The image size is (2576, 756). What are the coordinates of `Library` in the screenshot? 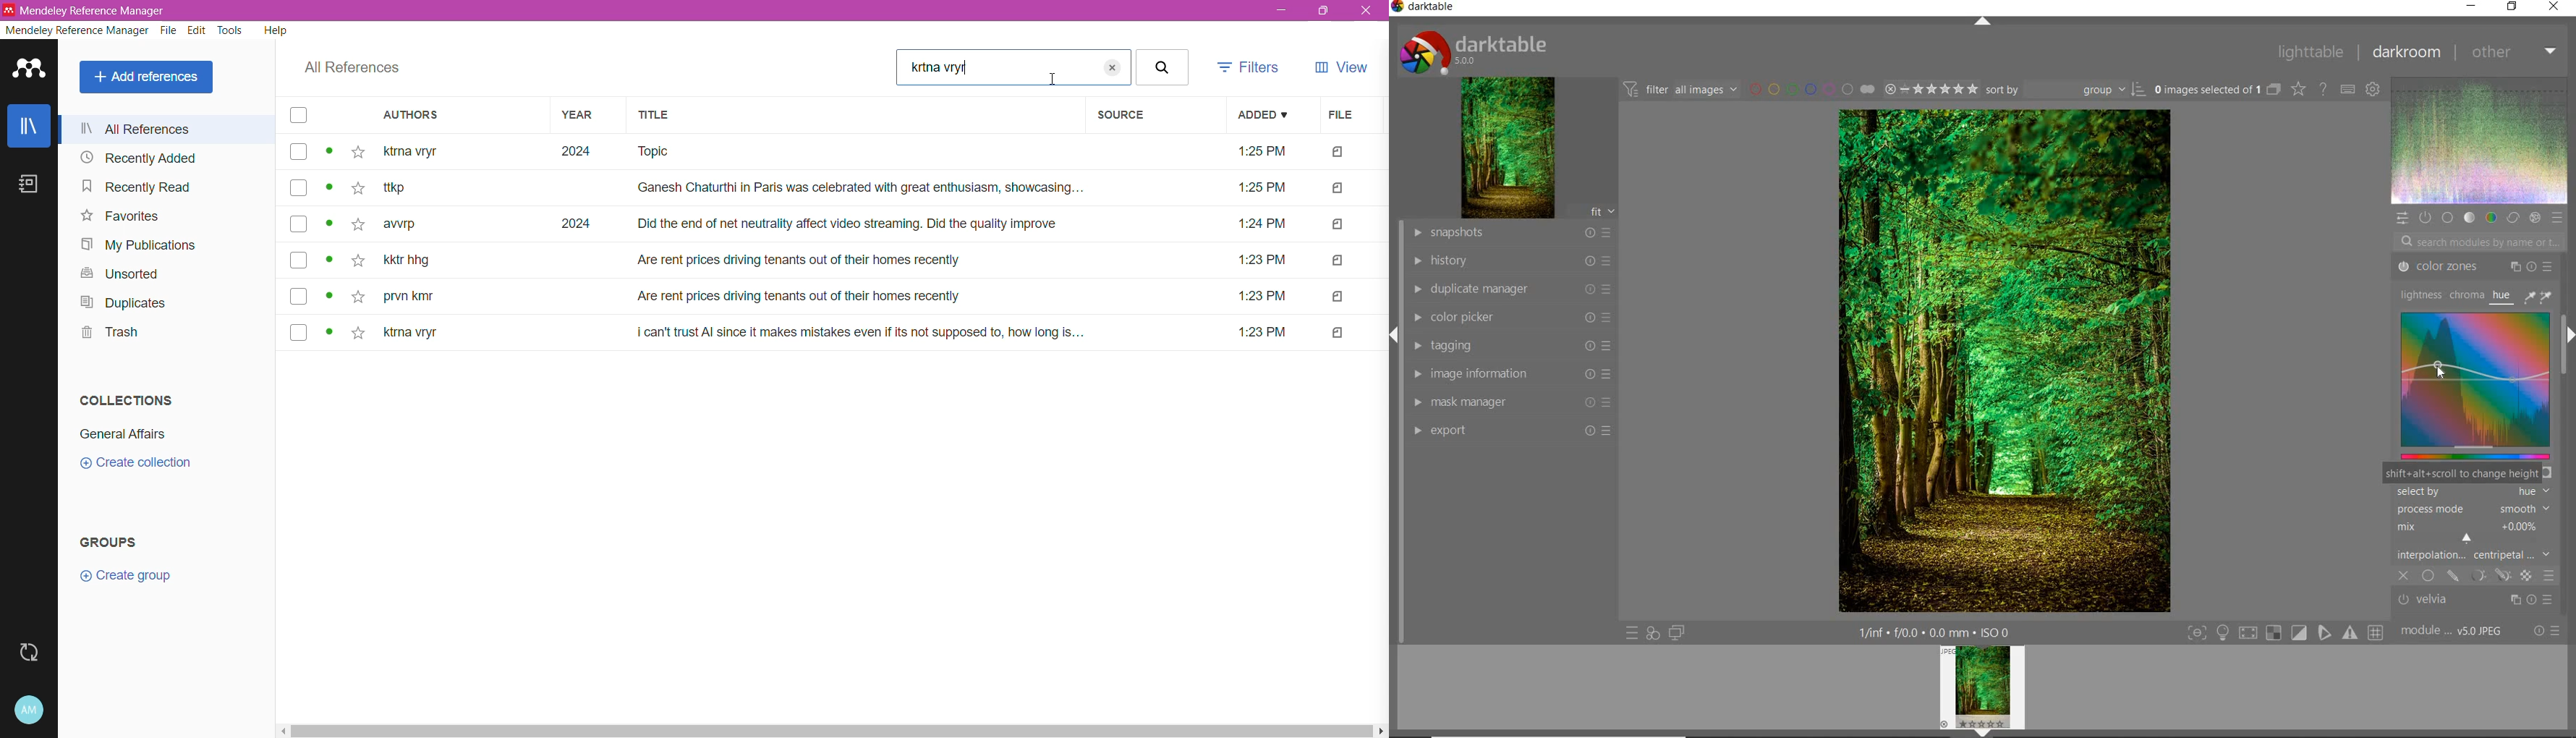 It's located at (30, 128).